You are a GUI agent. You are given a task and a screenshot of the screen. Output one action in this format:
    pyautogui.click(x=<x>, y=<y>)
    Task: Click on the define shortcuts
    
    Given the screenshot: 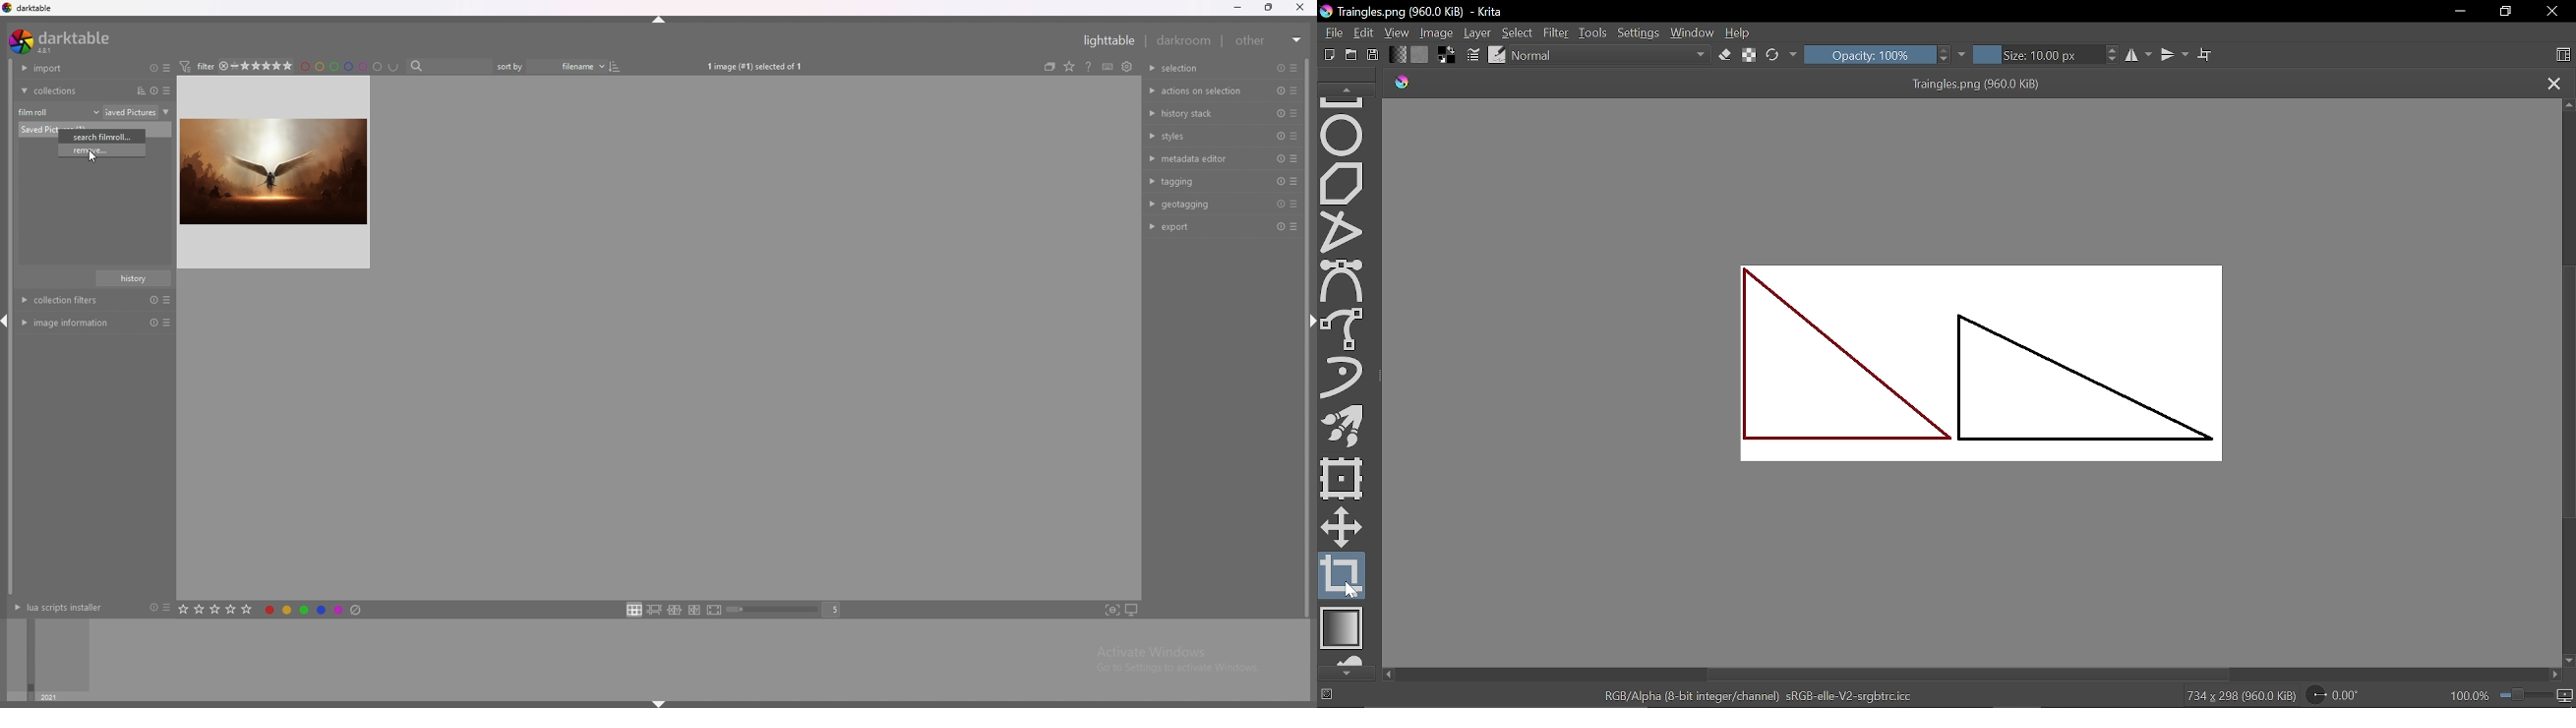 What is the action you would take?
    pyautogui.click(x=1124, y=66)
    